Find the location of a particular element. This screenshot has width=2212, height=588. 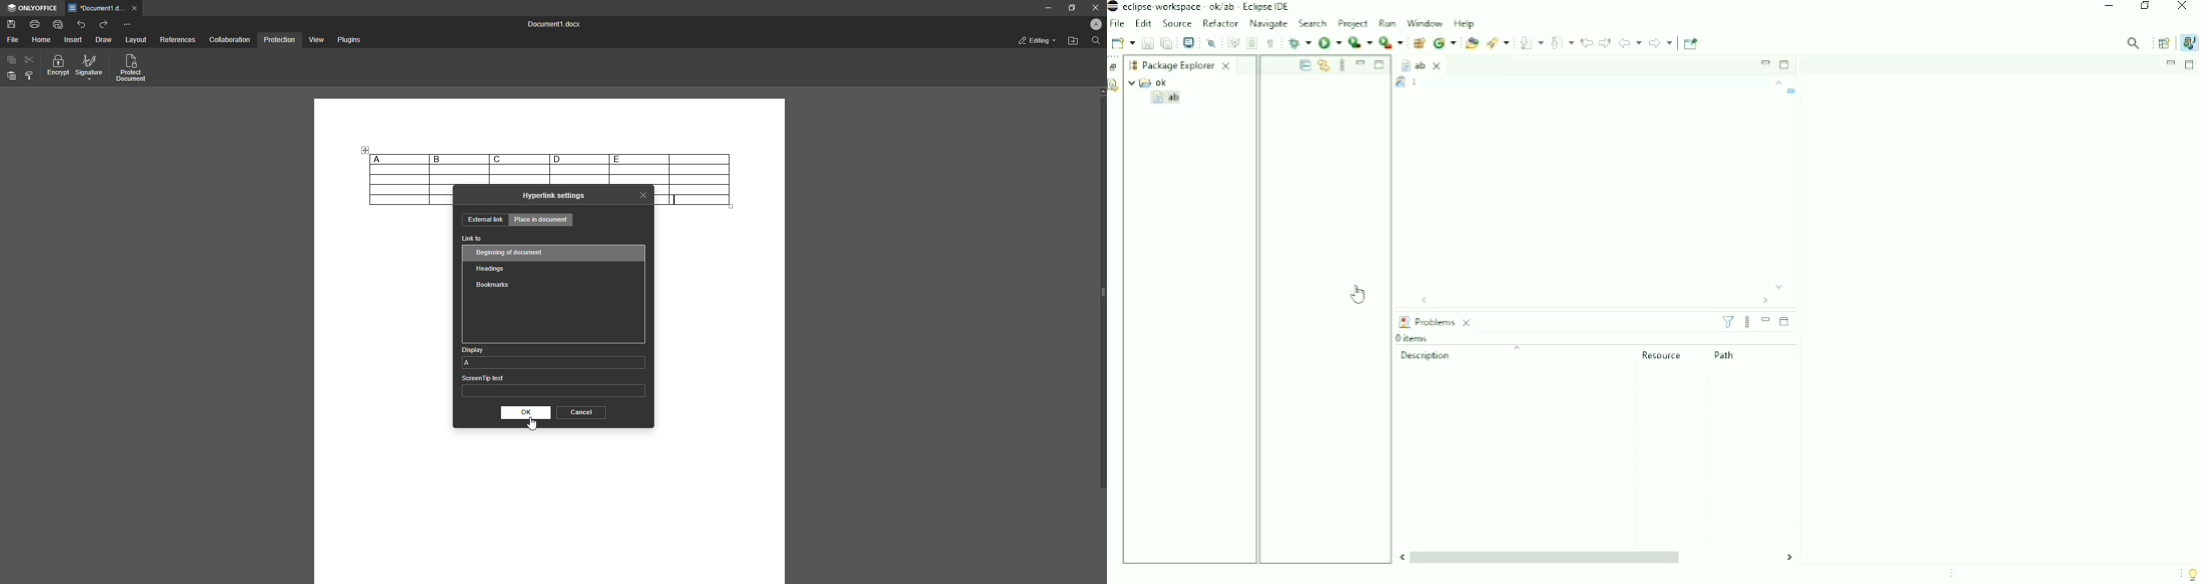

Collaboration is located at coordinates (230, 39).